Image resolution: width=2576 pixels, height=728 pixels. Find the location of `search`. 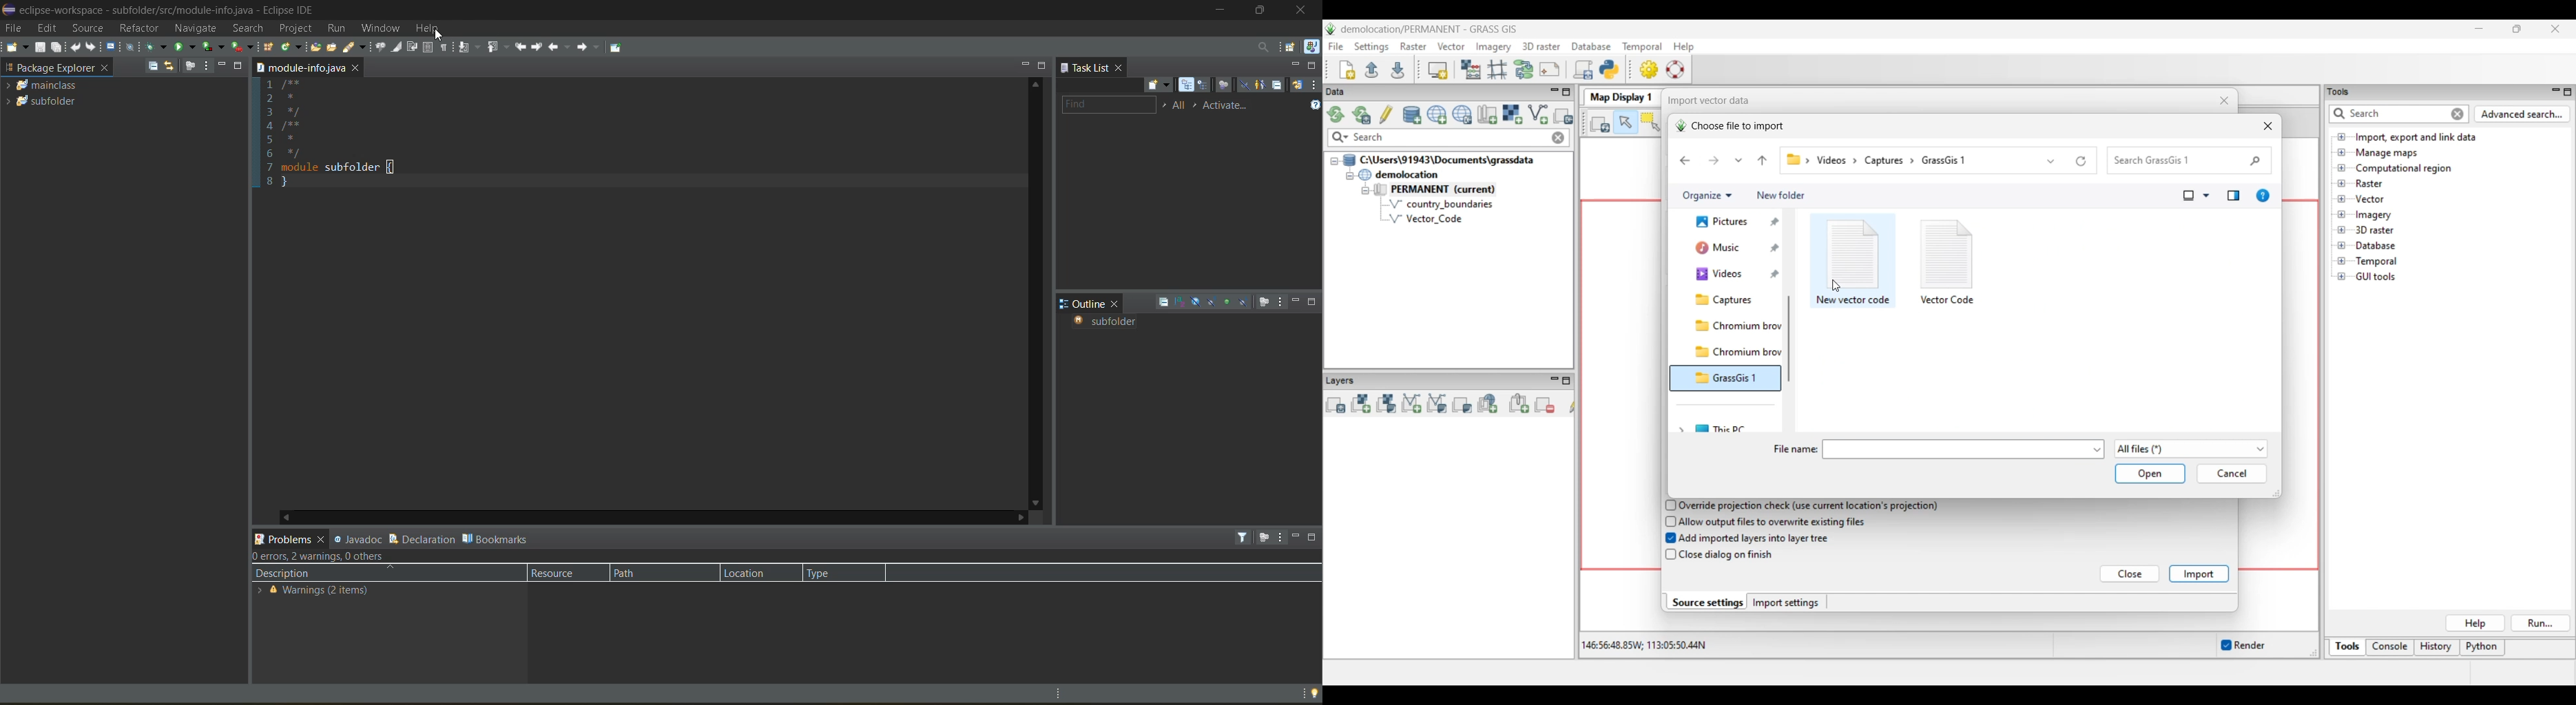

search is located at coordinates (355, 45).